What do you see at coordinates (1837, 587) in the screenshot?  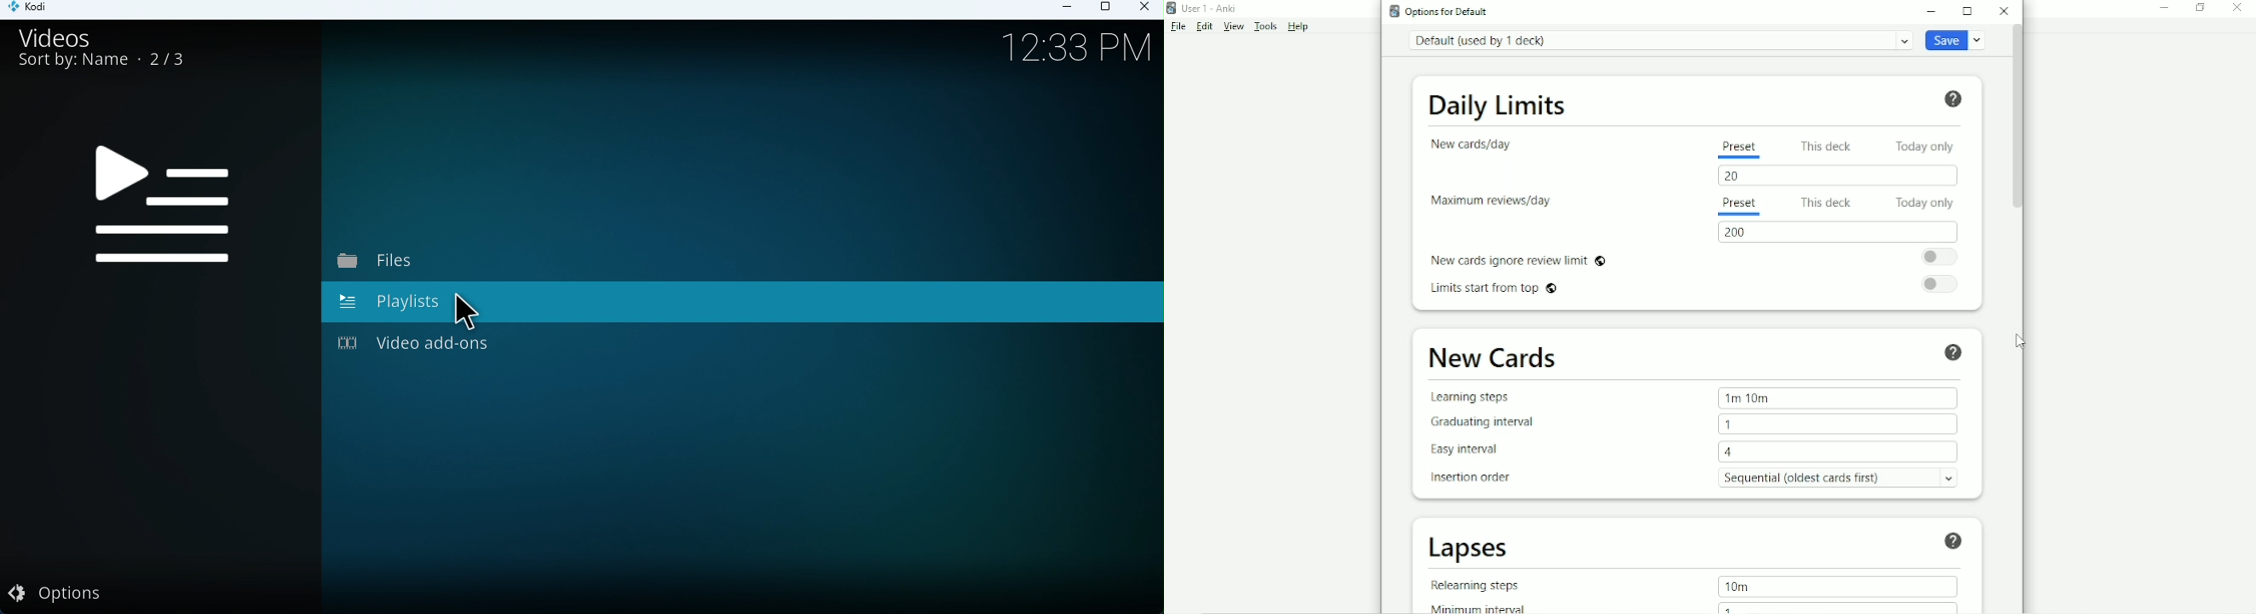 I see `10m` at bounding box center [1837, 587].